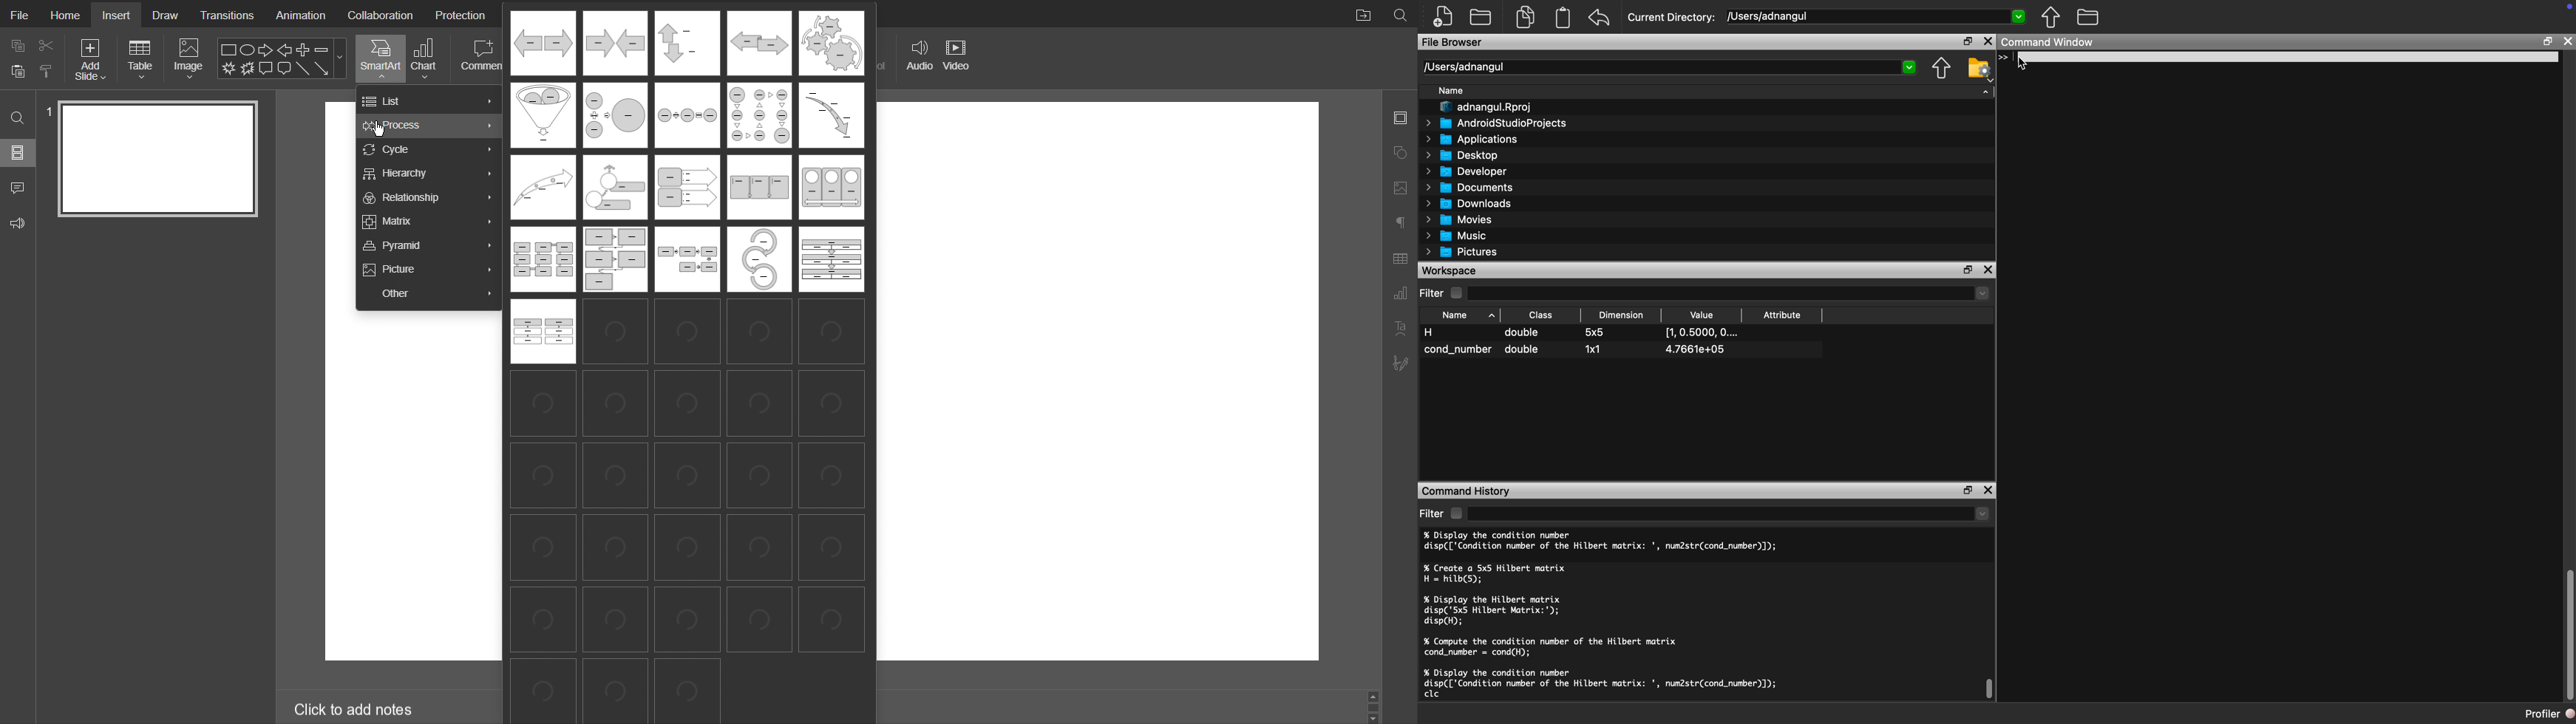  I want to click on up, so click(1376, 697).